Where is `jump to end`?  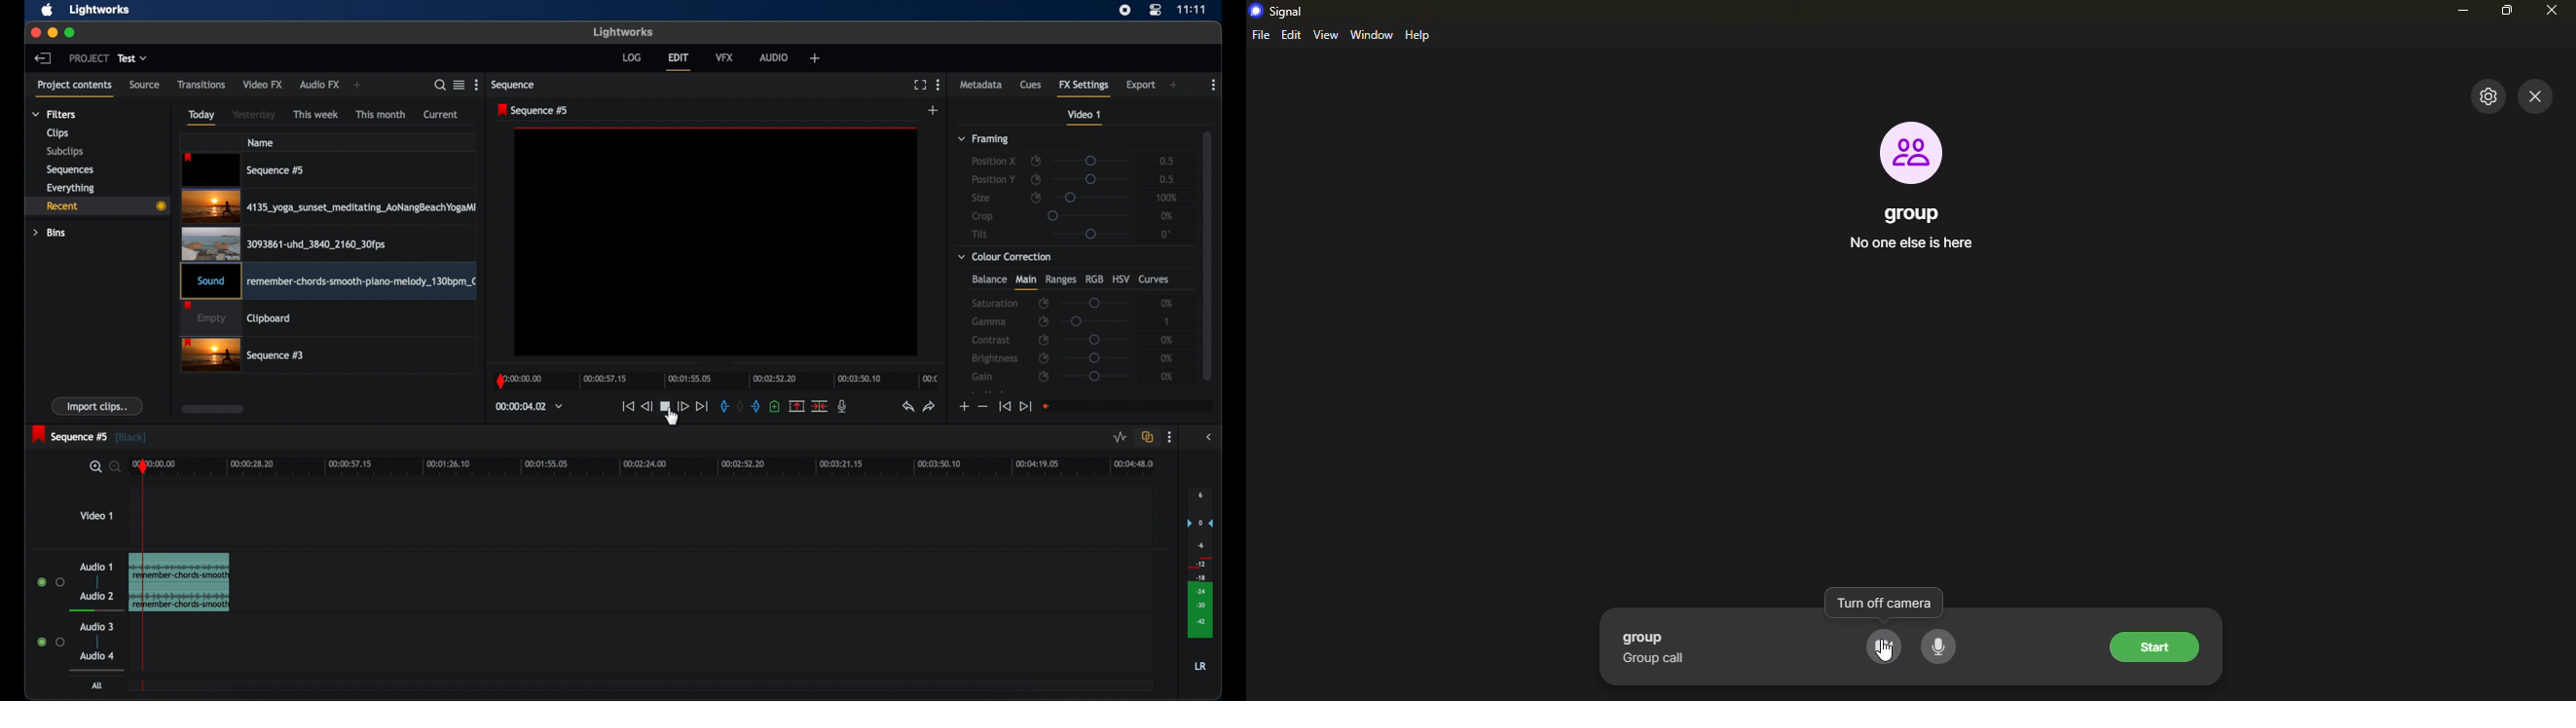
jump to end is located at coordinates (1025, 406).